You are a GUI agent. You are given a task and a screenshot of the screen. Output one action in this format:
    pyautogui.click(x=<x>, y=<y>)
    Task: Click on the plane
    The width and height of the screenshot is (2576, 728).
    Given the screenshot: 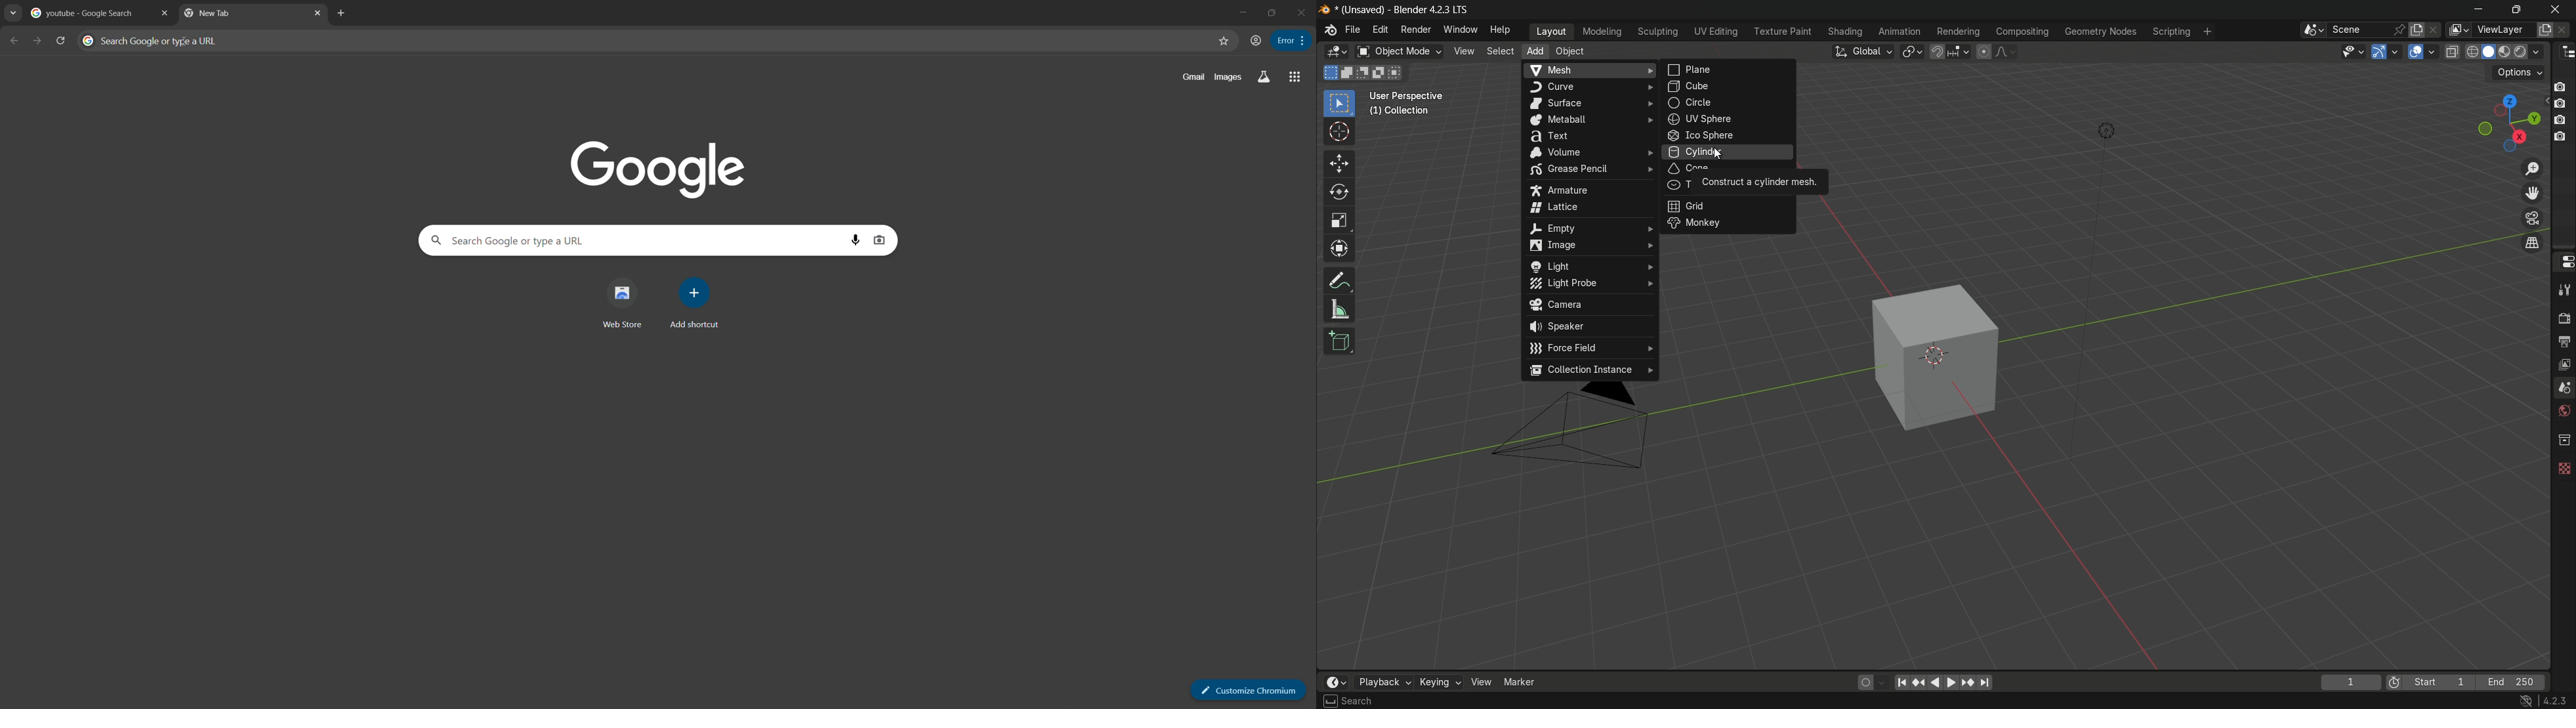 What is the action you would take?
    pyautogui.click(x=1730, y=70)
    